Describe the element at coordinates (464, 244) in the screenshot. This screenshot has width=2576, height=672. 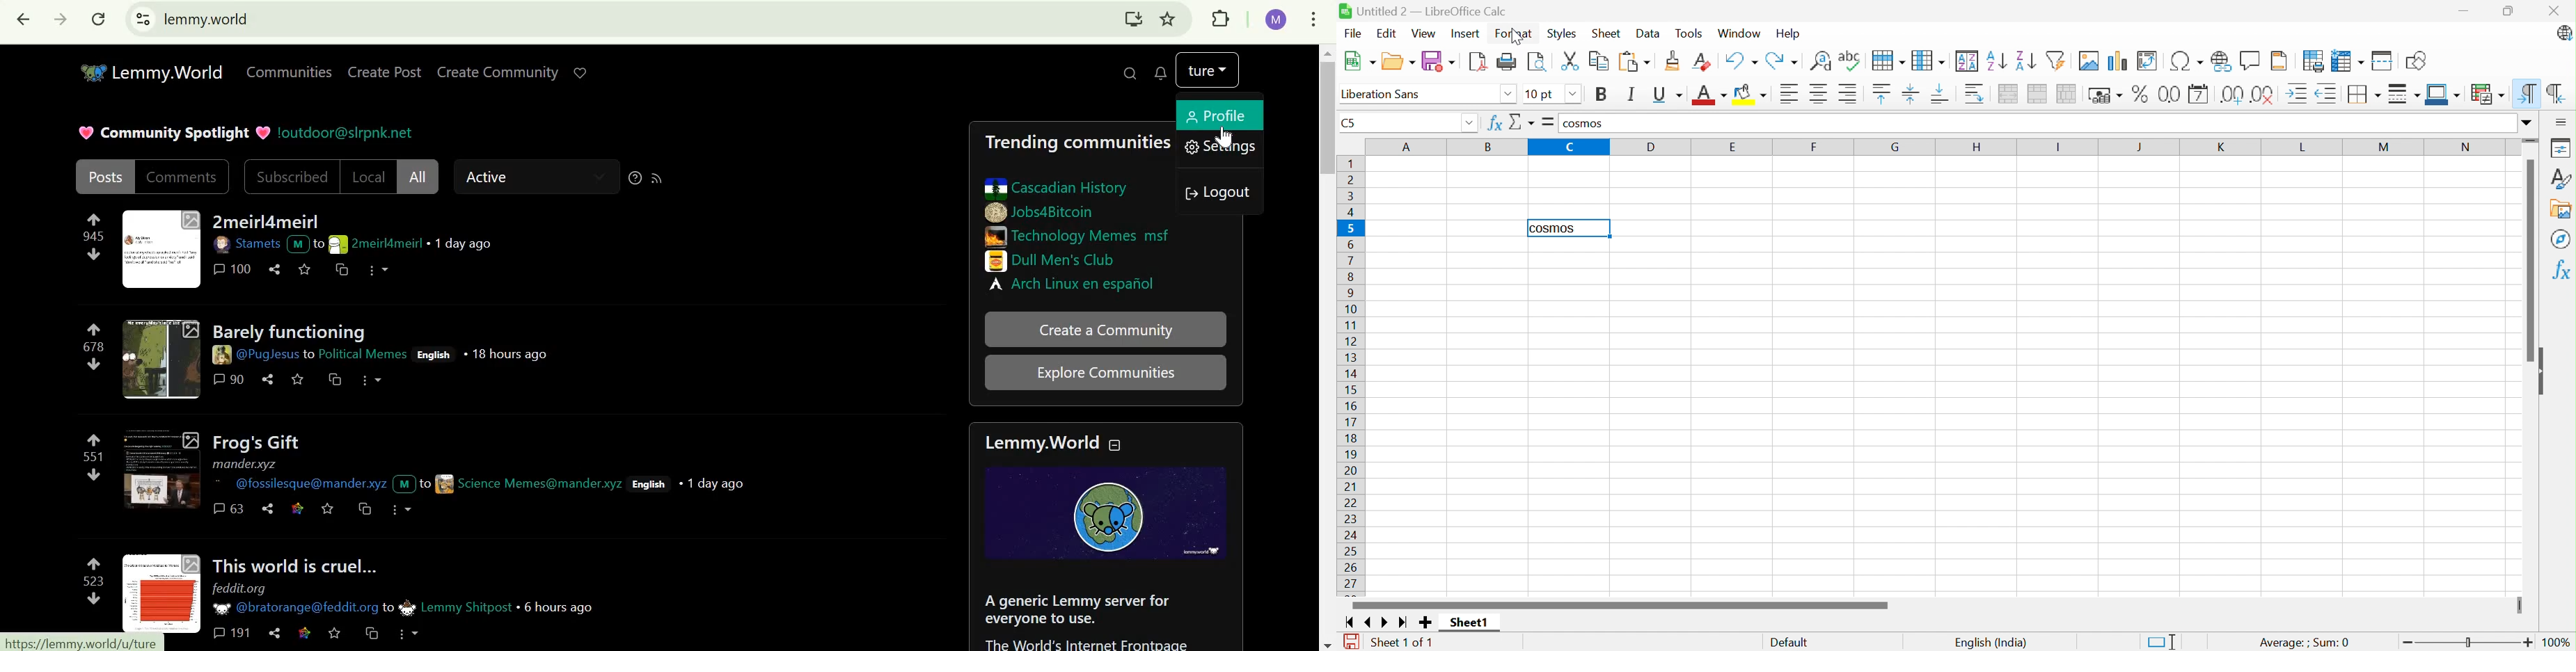
I see `1 day ago` at that location.